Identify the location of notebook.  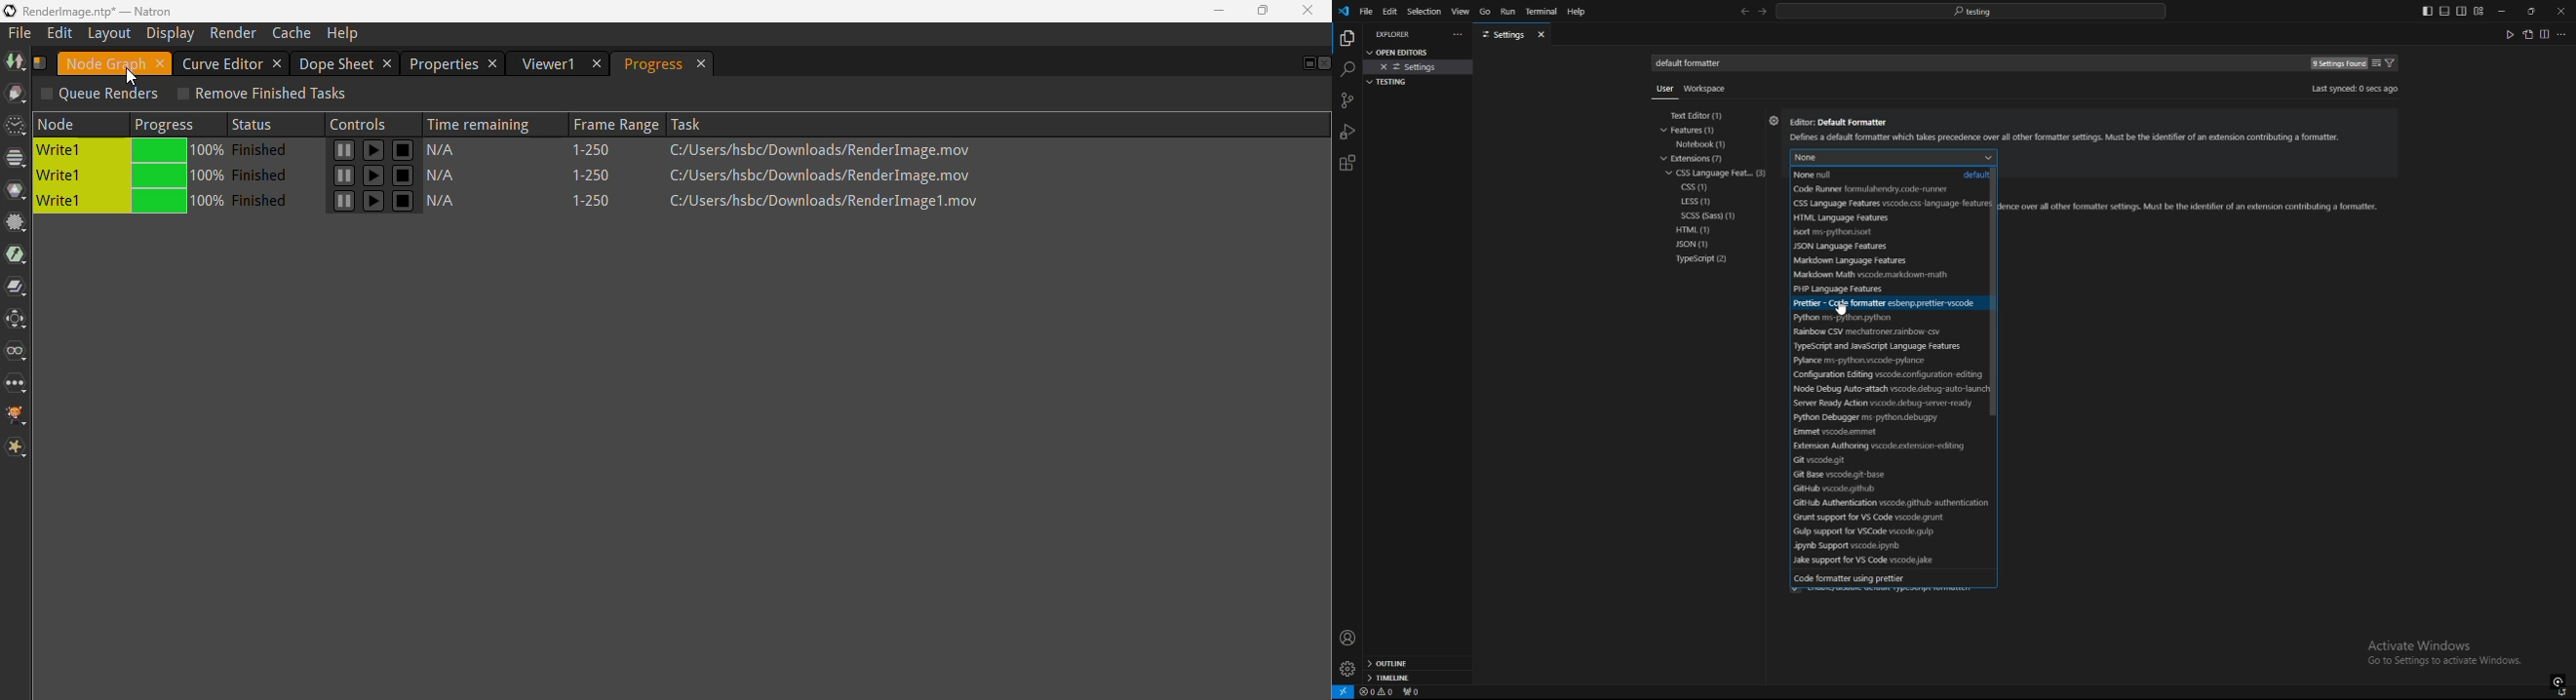
(1706, 144).